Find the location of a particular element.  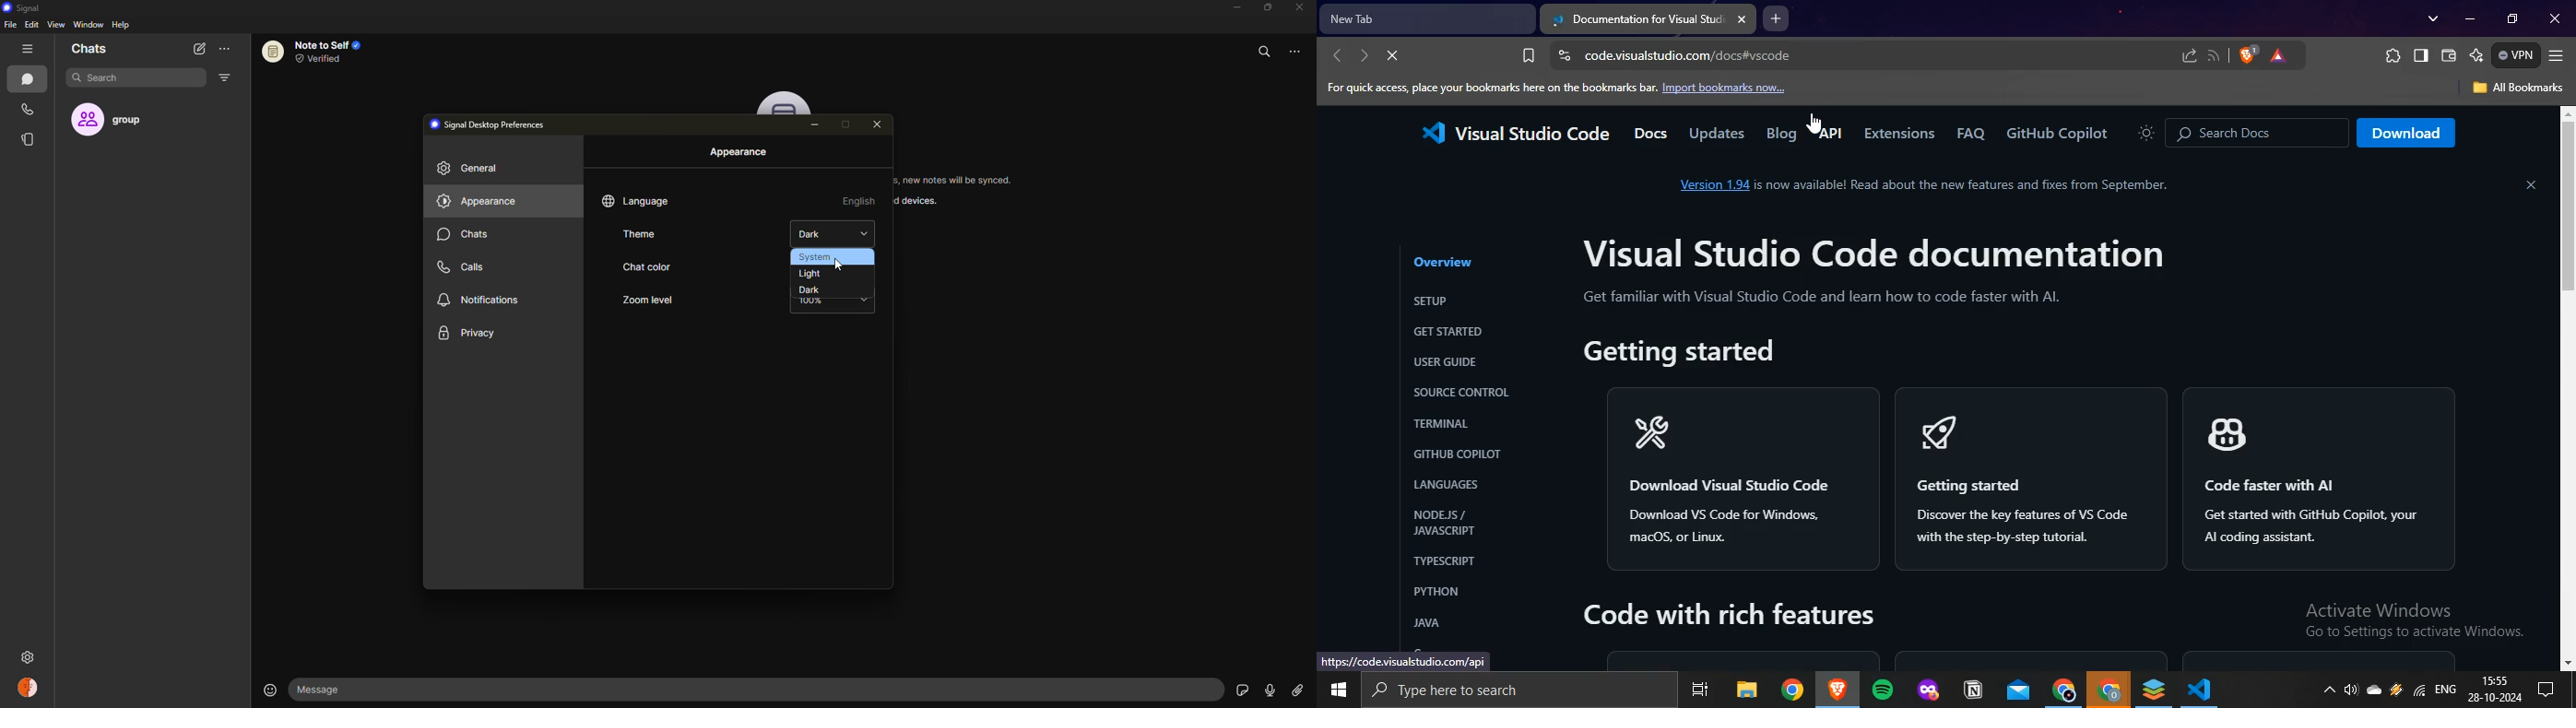

scrollbar is located at coordinates (2568, 386).